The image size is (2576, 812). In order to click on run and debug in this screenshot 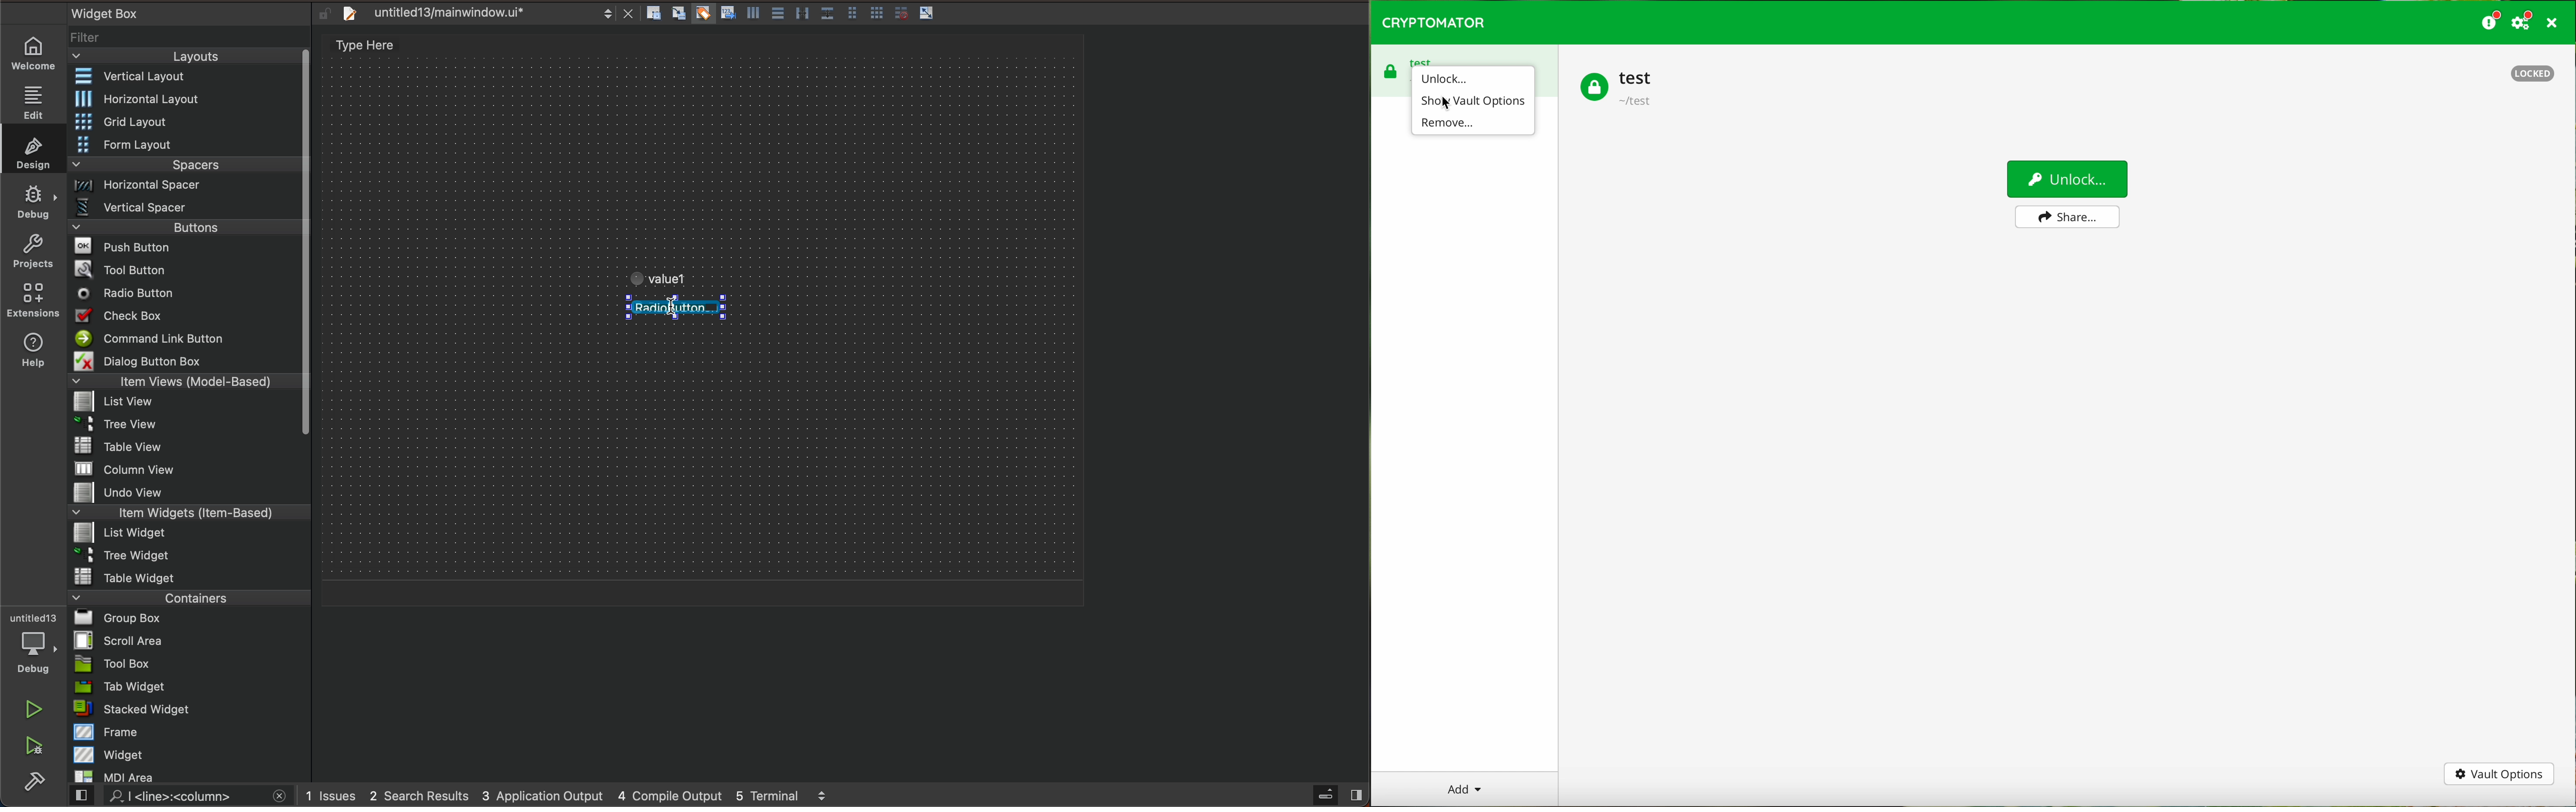, I will do `click(35, 748)`.